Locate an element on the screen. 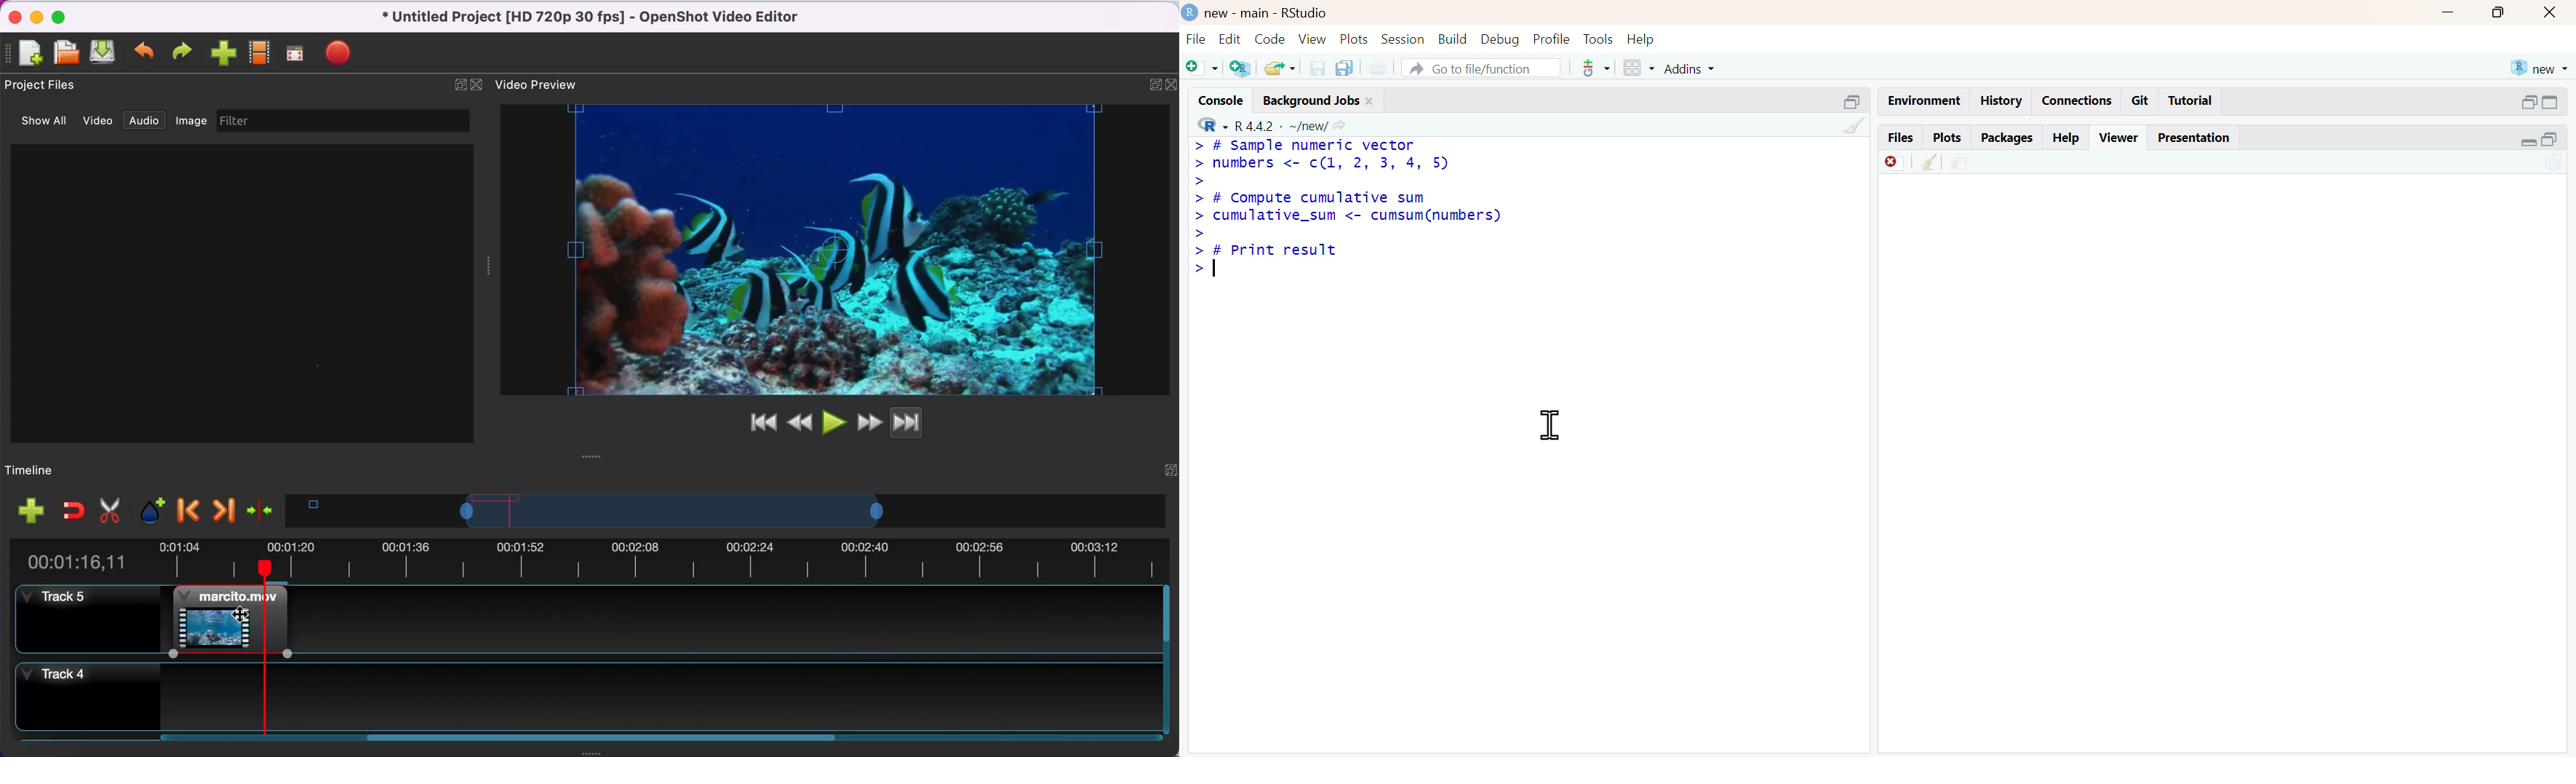  save is located at coordinates (1318, 68).